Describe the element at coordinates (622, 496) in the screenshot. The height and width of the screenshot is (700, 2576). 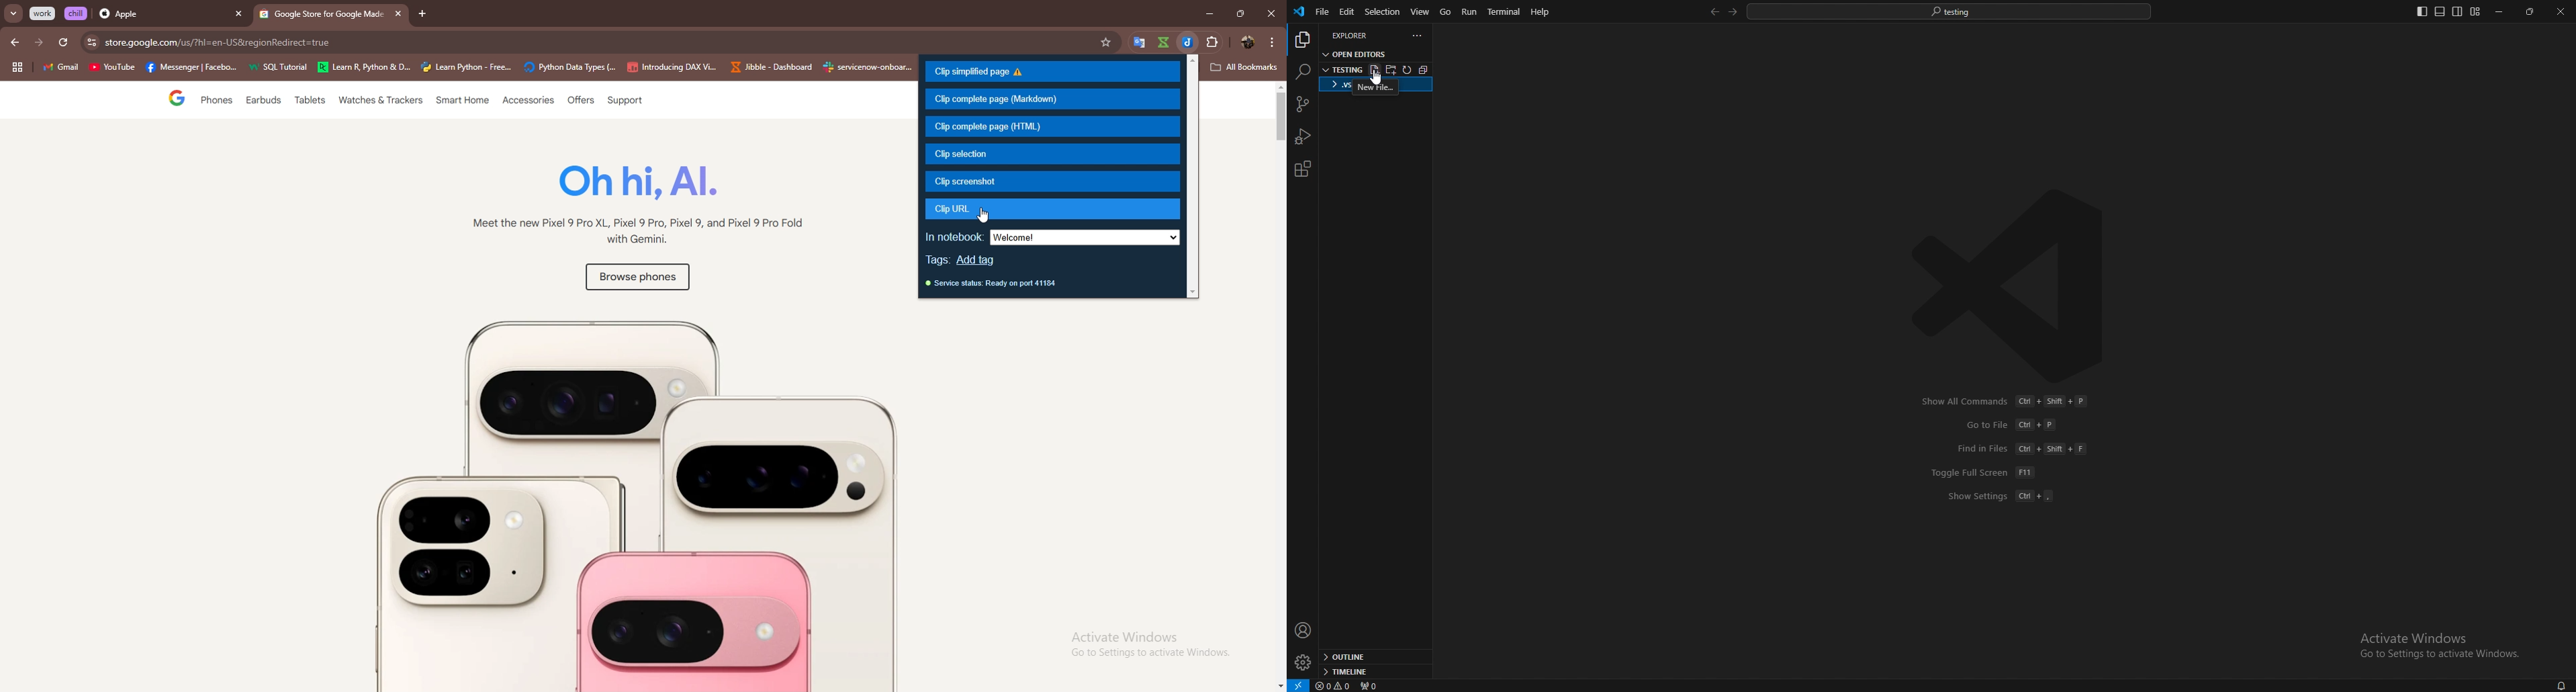
I see `Image` at that location.